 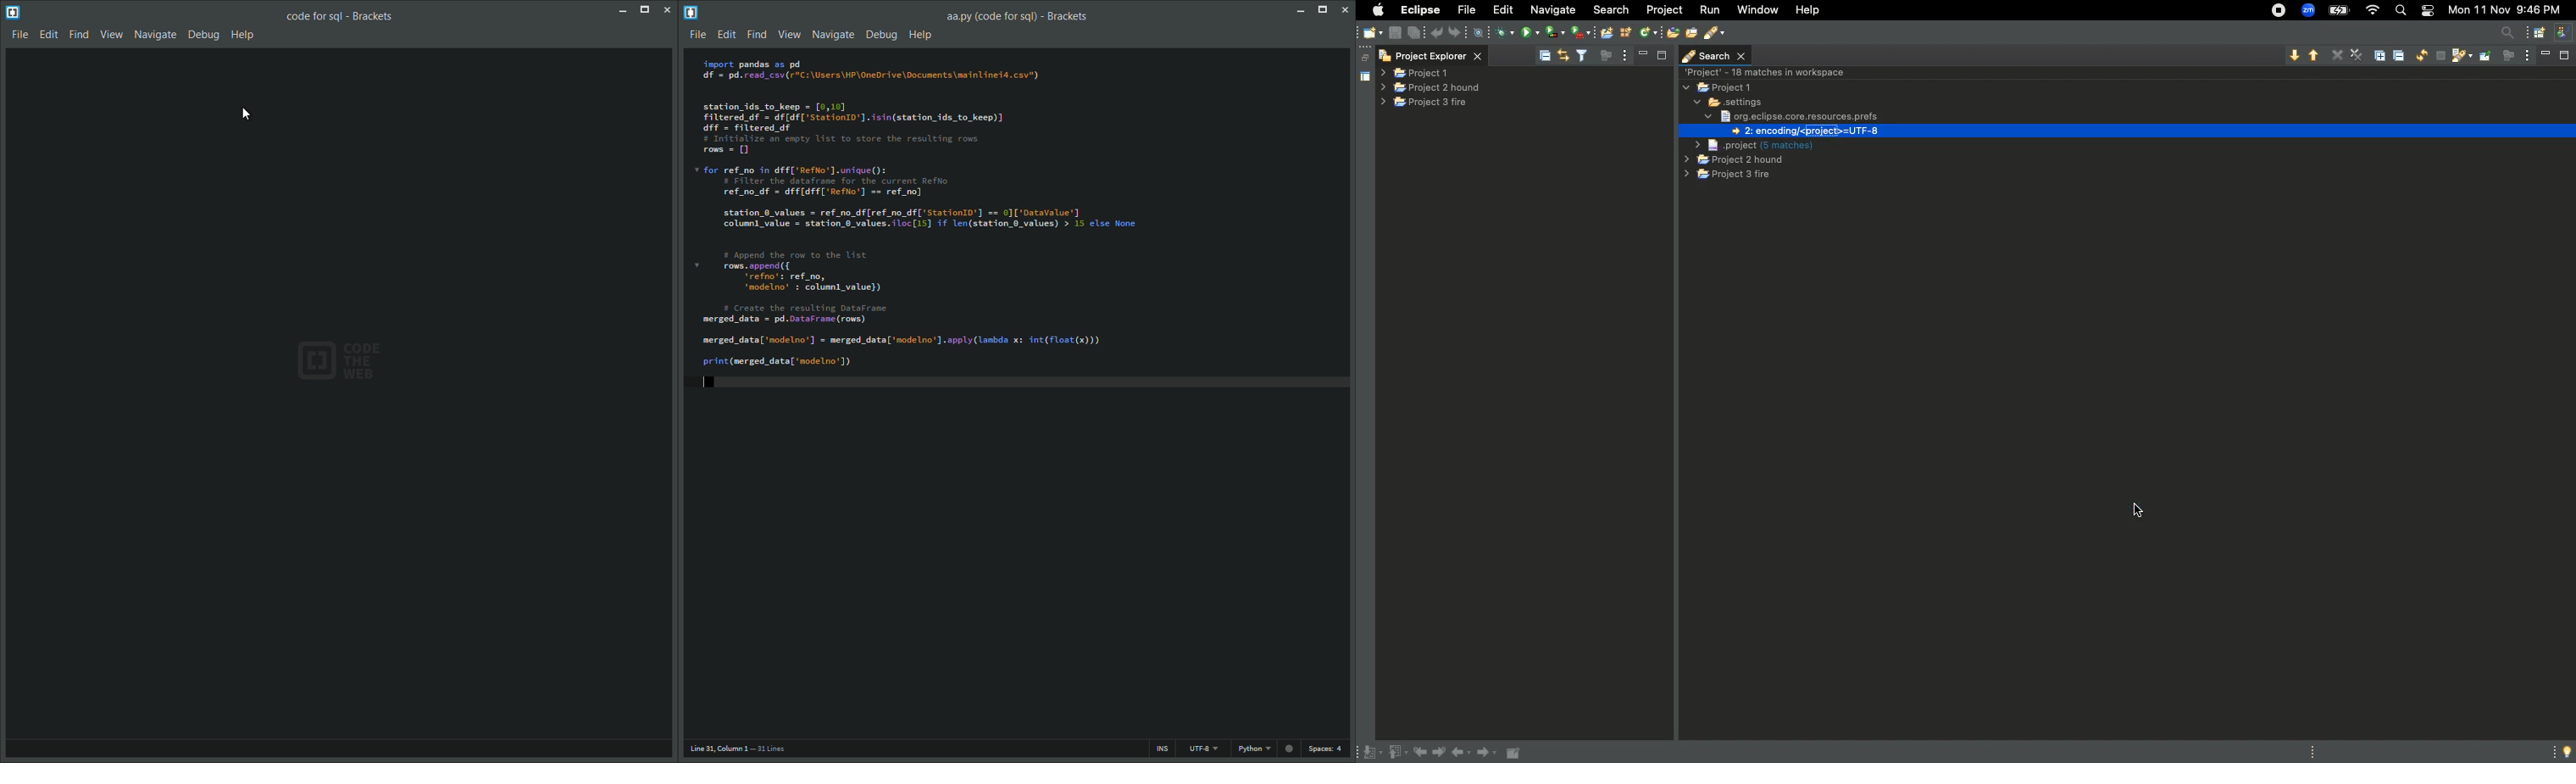 What do you see at coordinates (2271, 9) in the screenshot?
I see `recorder` at bounding box center [2271, 9].